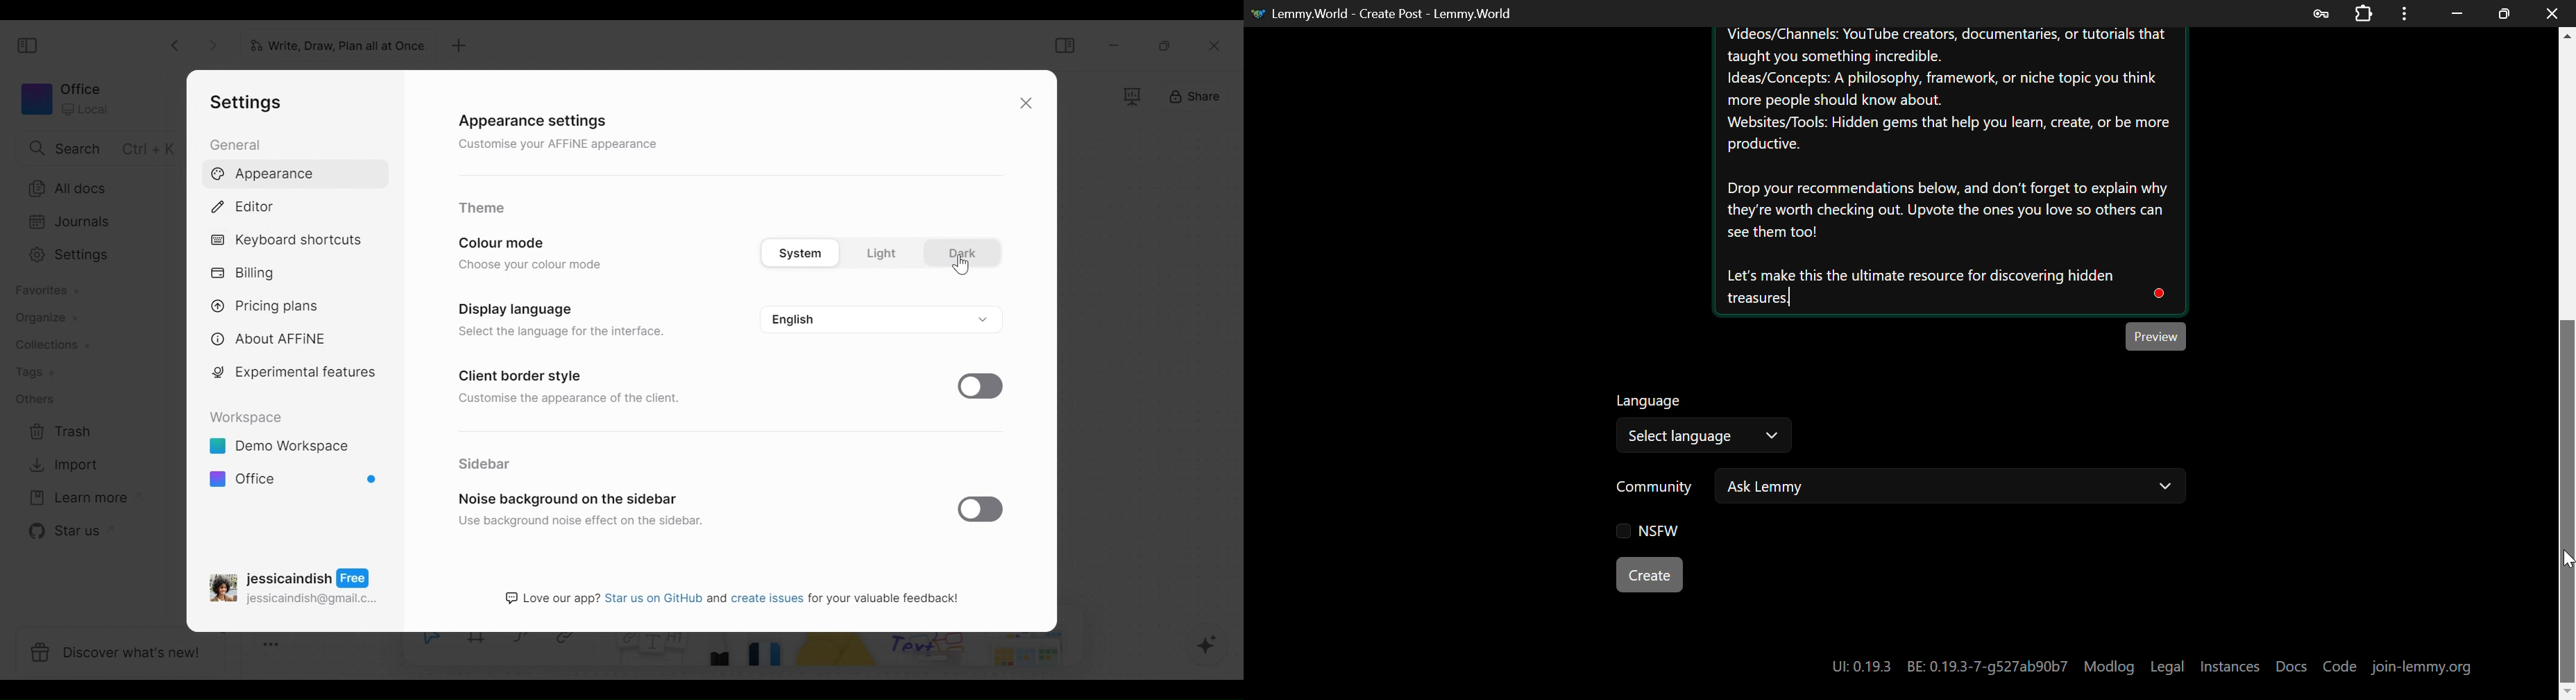 The height and width of the screenshot is (700, 2576). Describe the element at coordinates (238, 145) in the screenshot. I see `General` at that location.